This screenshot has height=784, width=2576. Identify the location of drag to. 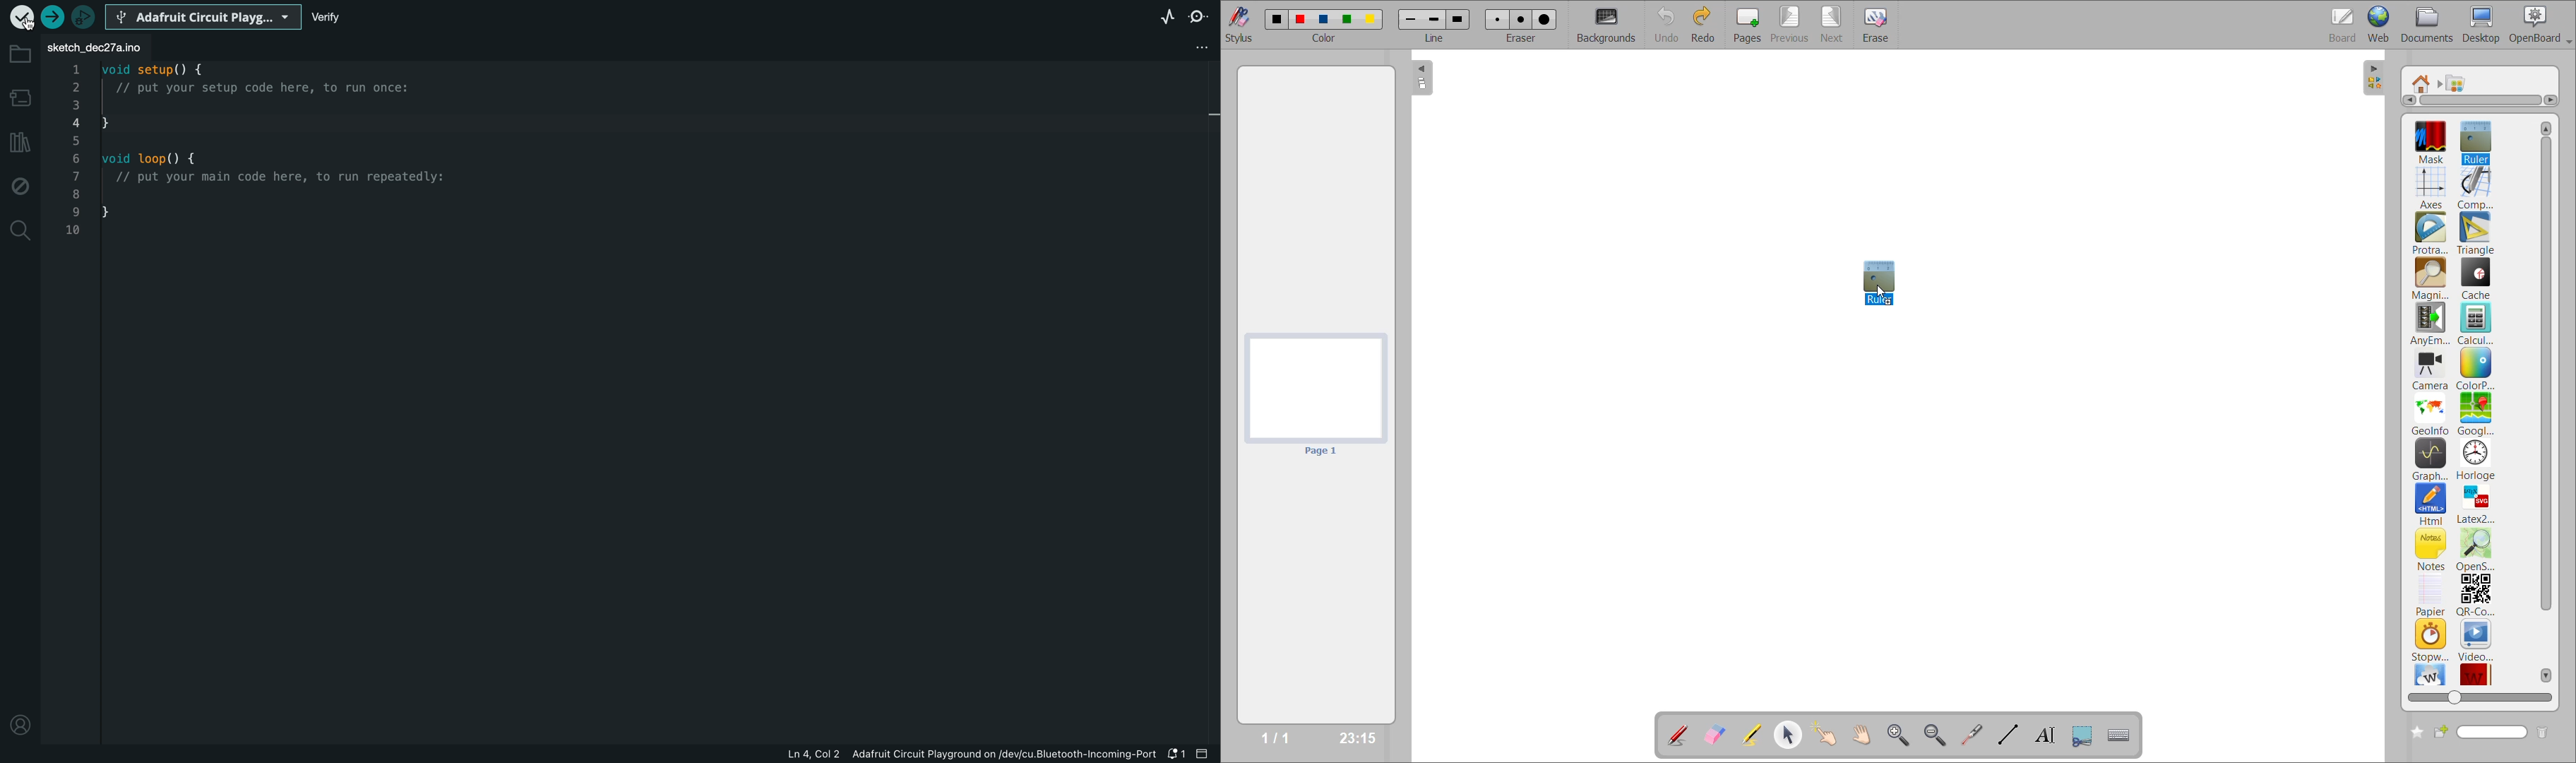
(1884, 295).